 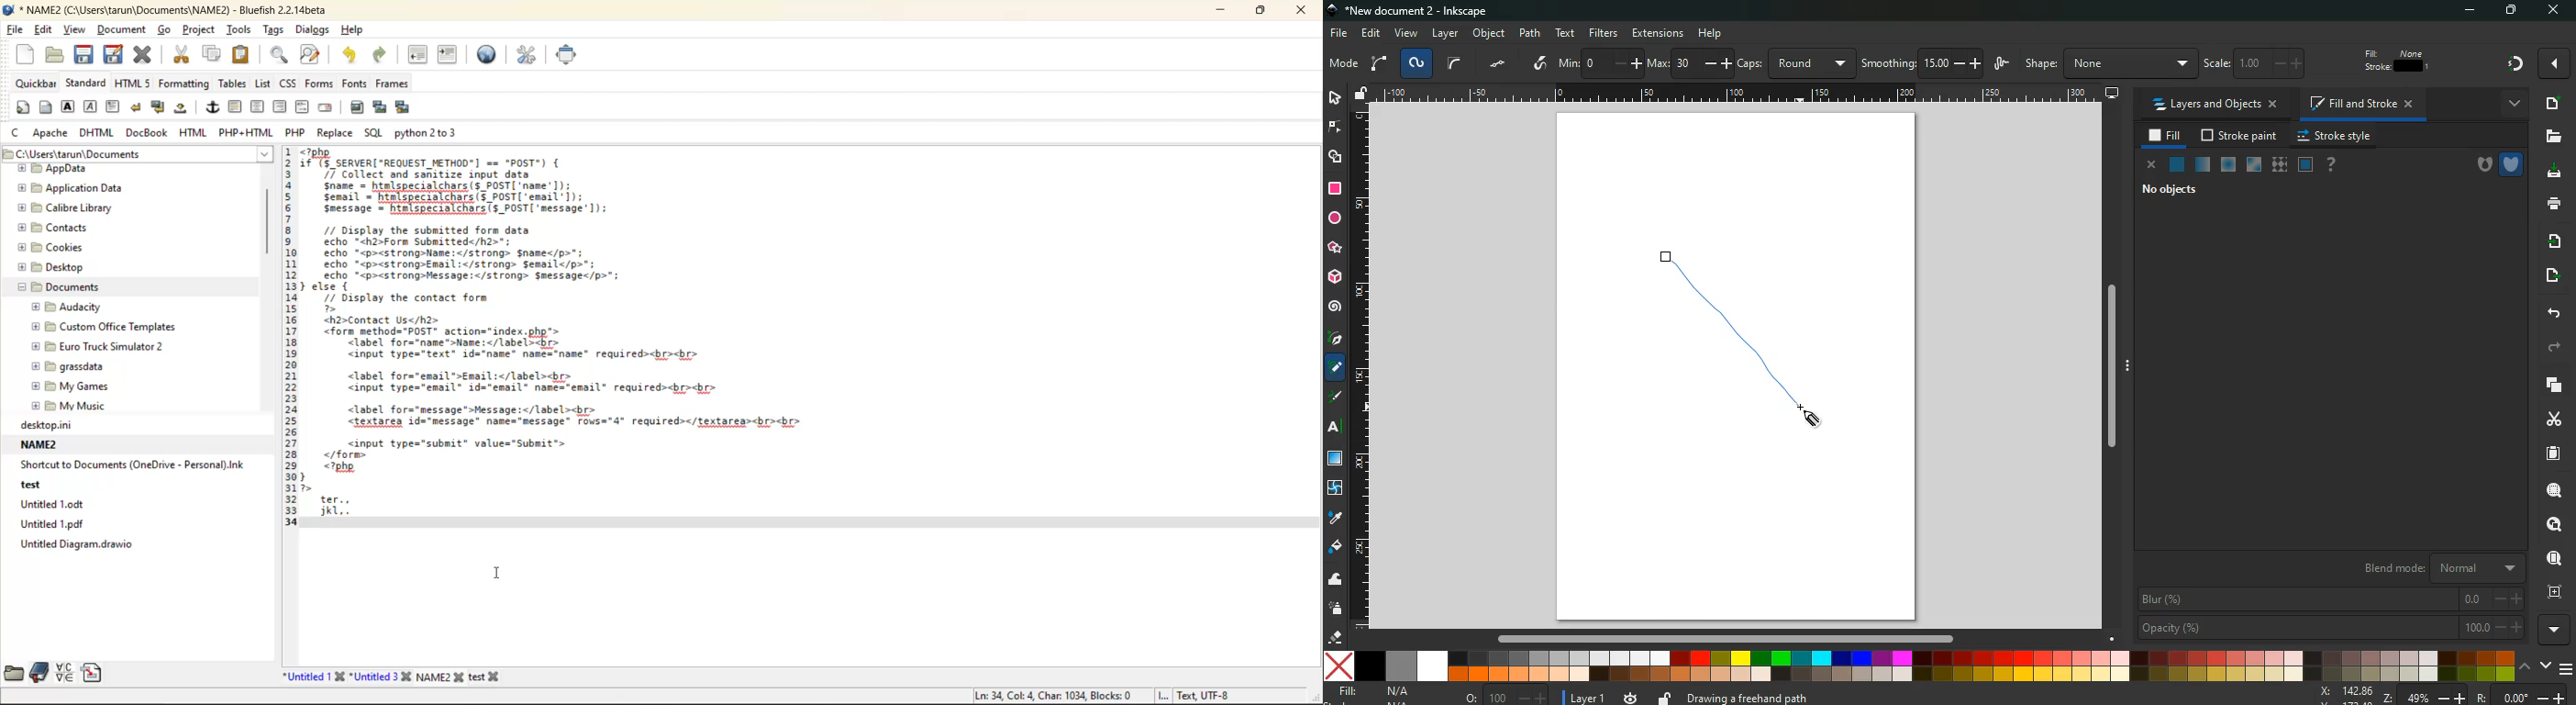 I want to click on look, so click(x=2553, y=524).